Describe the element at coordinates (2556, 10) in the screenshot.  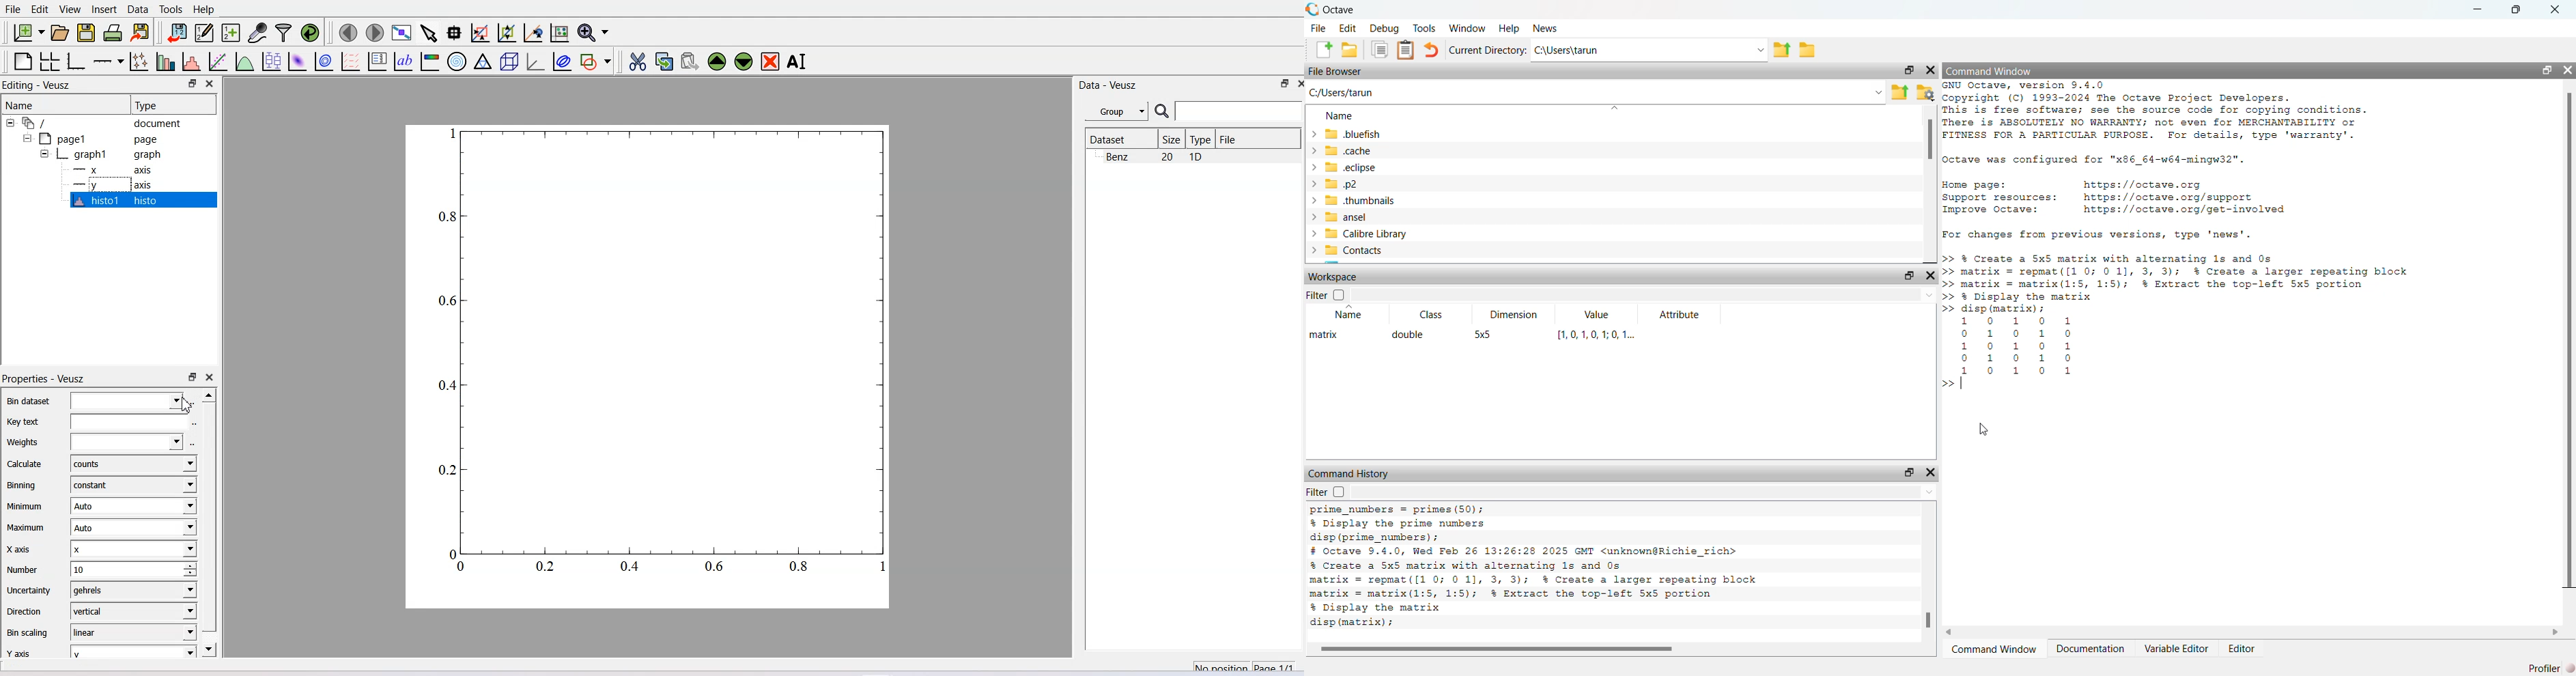
I see `close` at that location.